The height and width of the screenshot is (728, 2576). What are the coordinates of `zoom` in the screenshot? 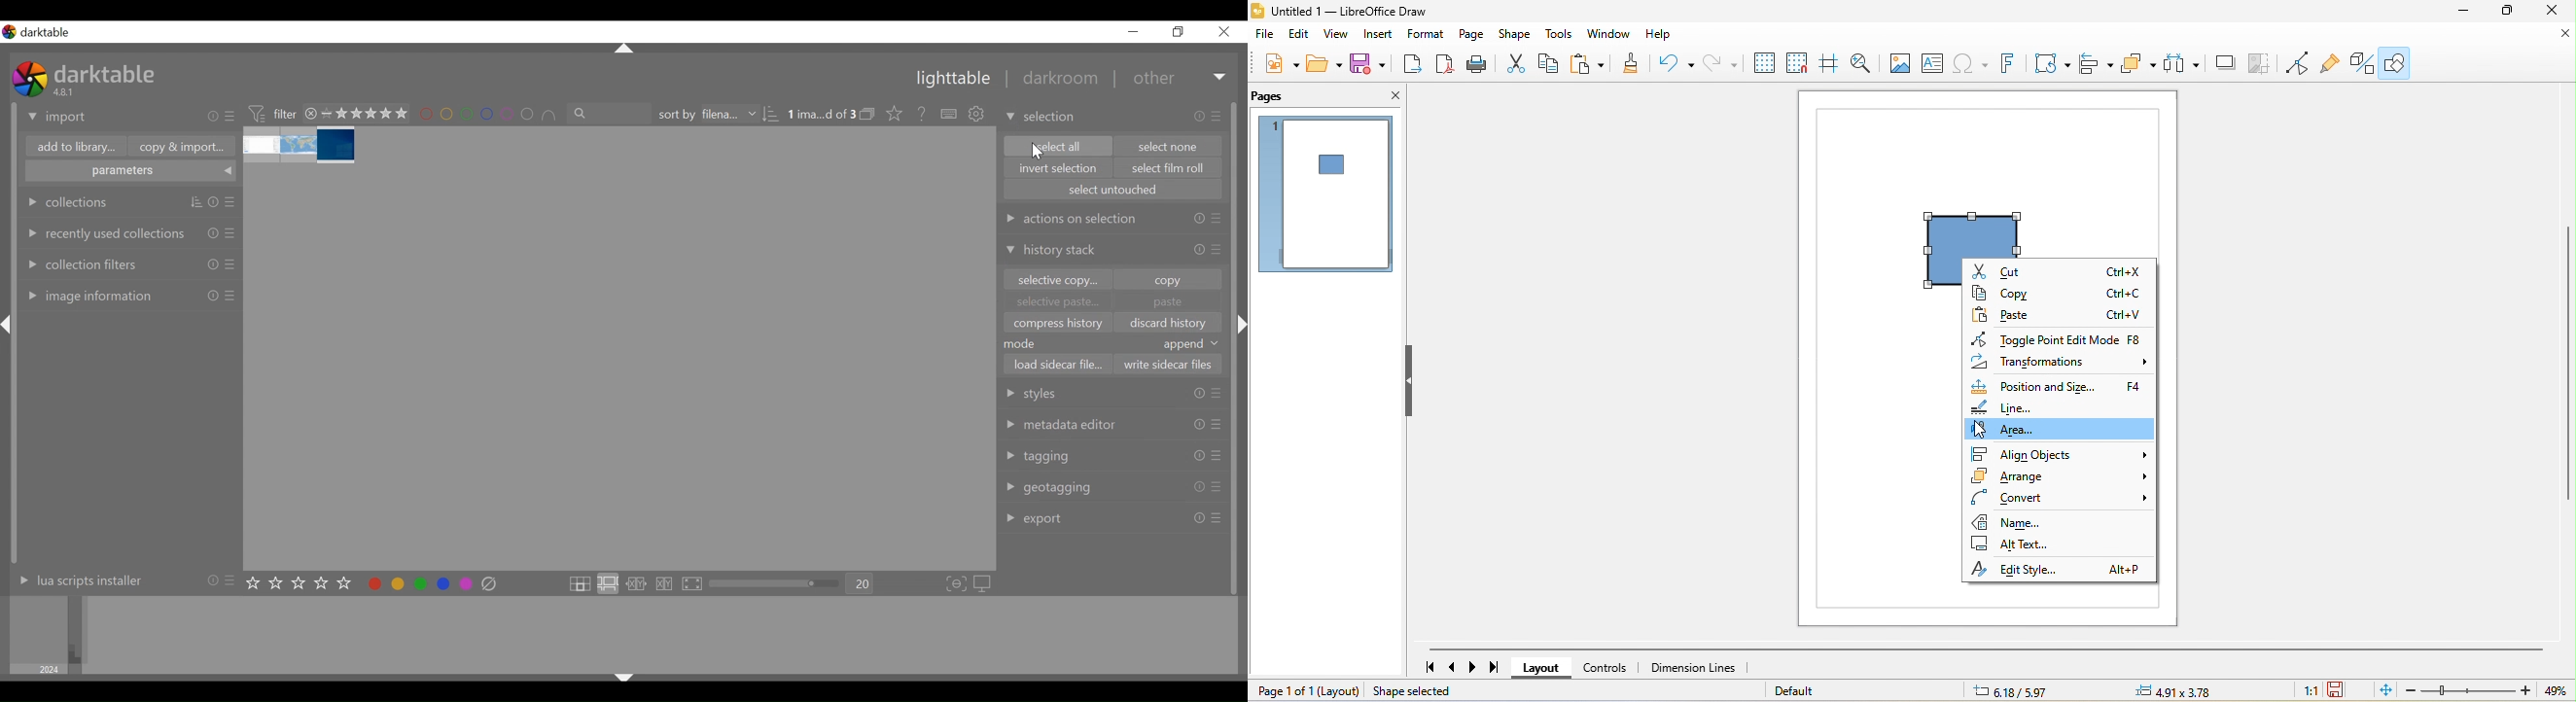 It's located at (775, 584).